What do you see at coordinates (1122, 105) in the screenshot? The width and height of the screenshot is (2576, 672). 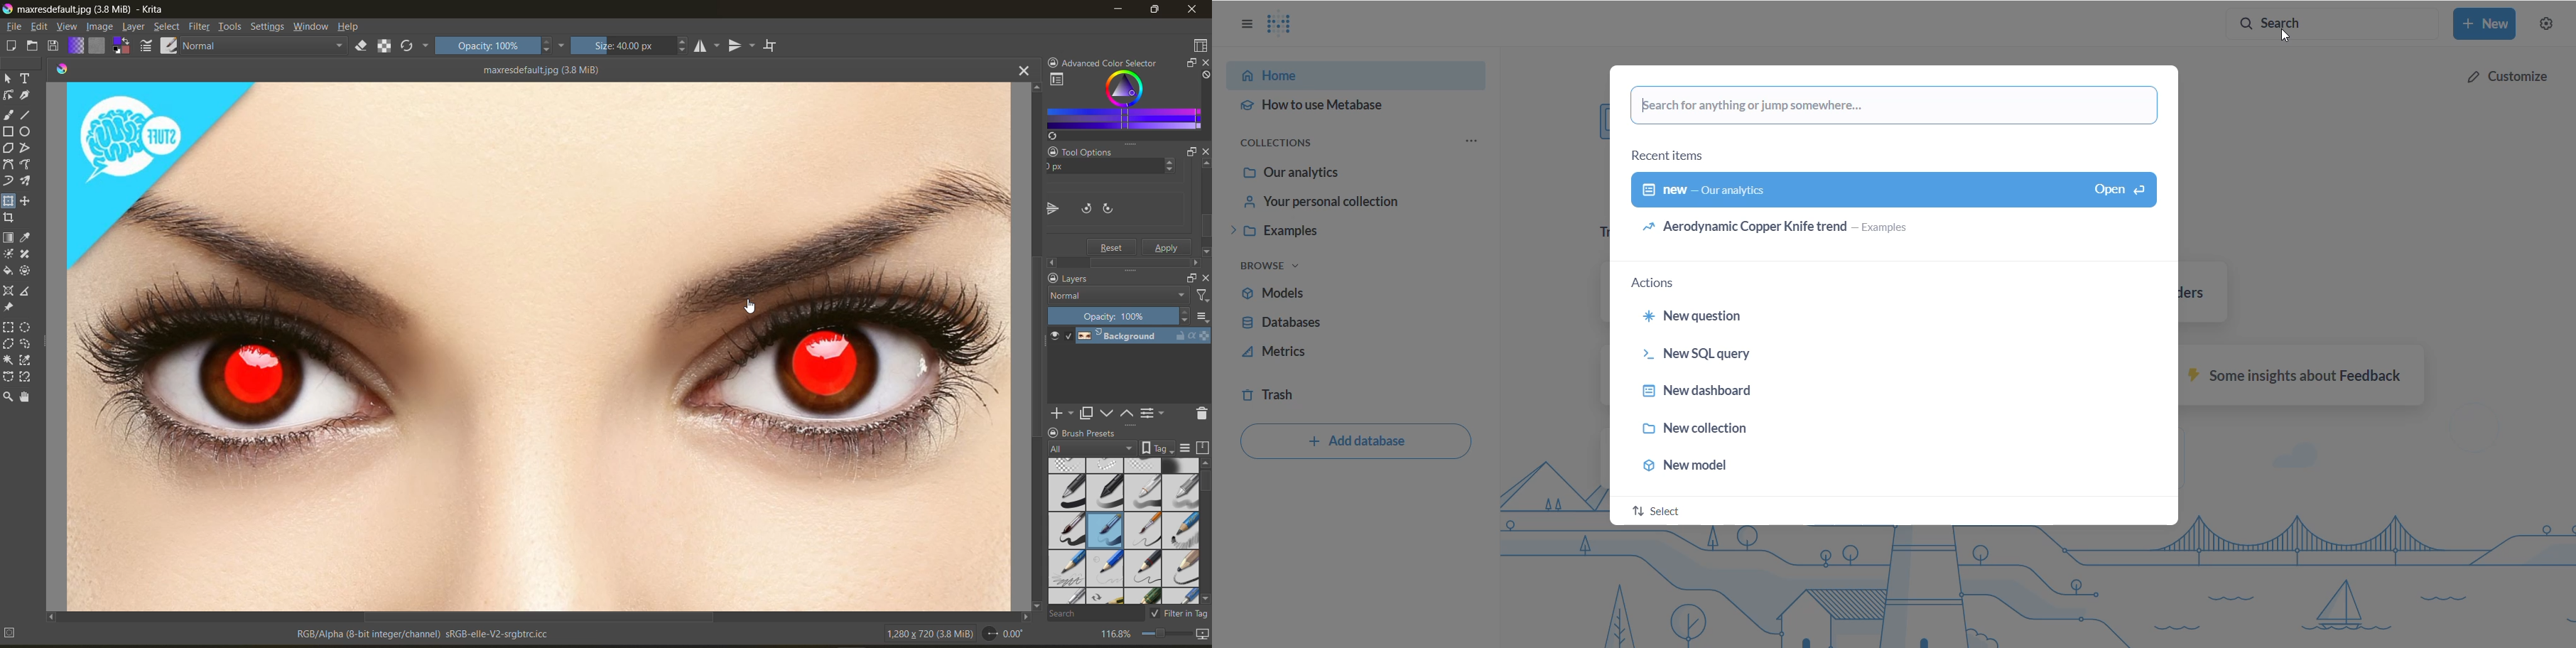 I see `advanced color selector` at bounding box center [1122, 105].